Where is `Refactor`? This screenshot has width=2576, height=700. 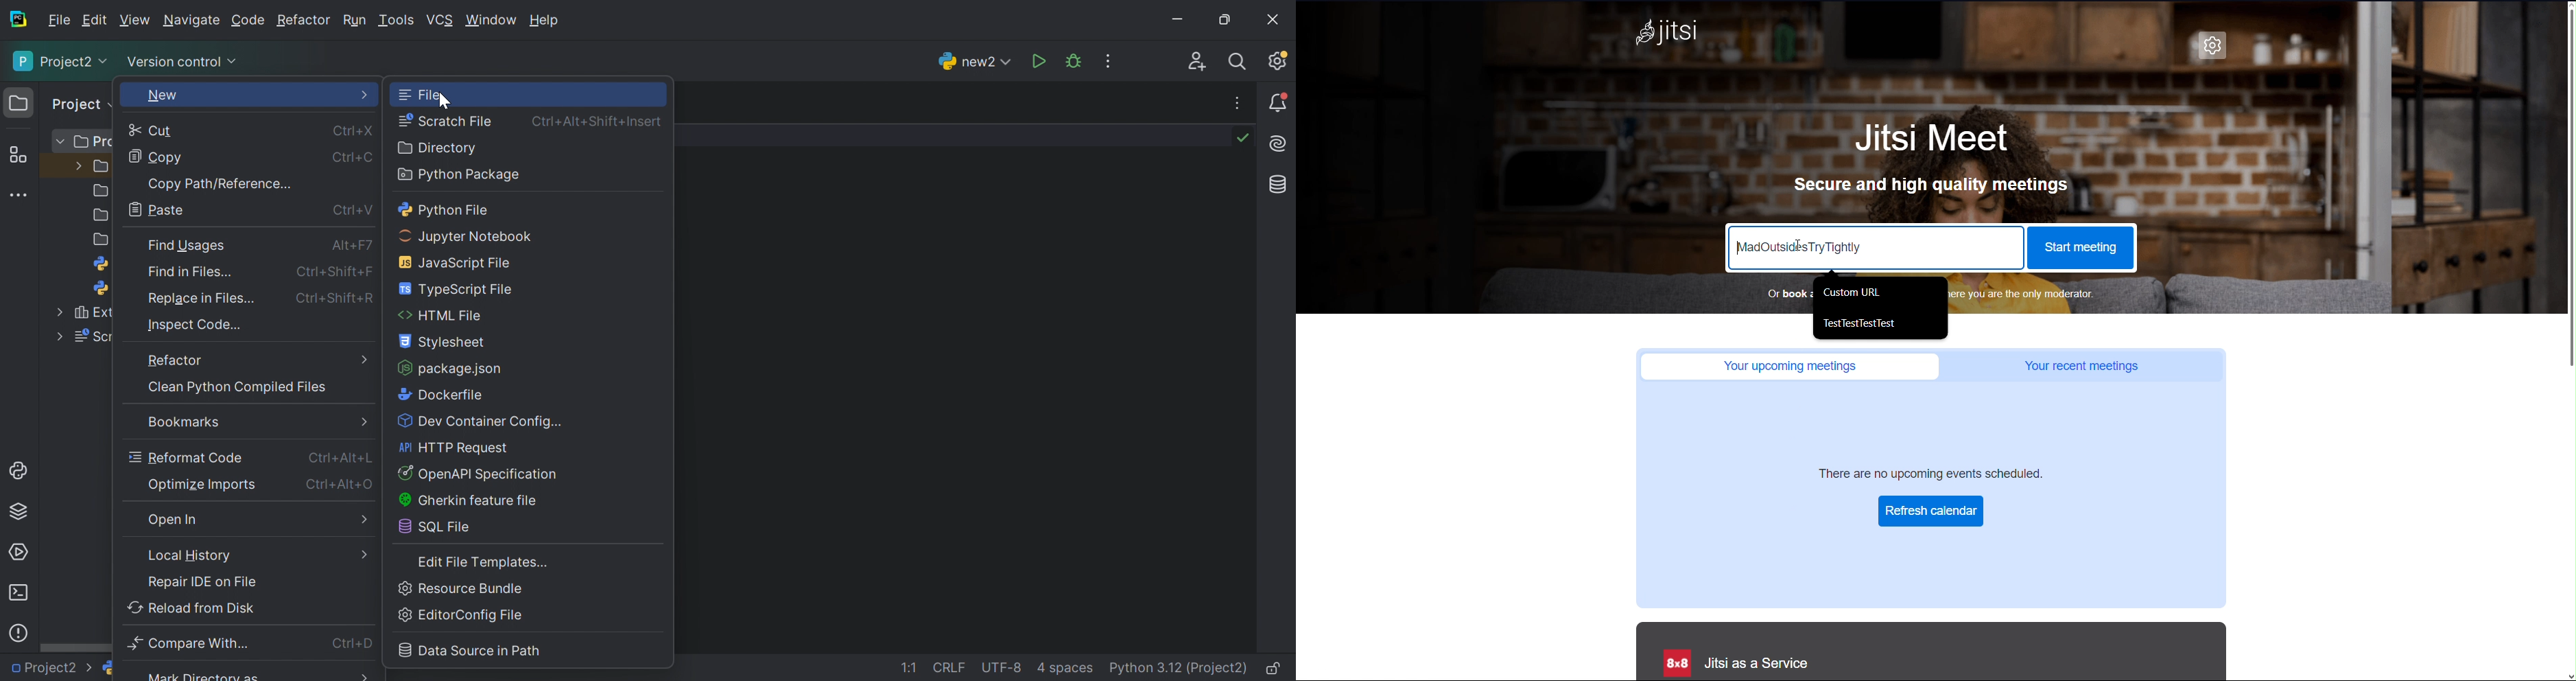
Refactor is located at coordinates (304, 22).